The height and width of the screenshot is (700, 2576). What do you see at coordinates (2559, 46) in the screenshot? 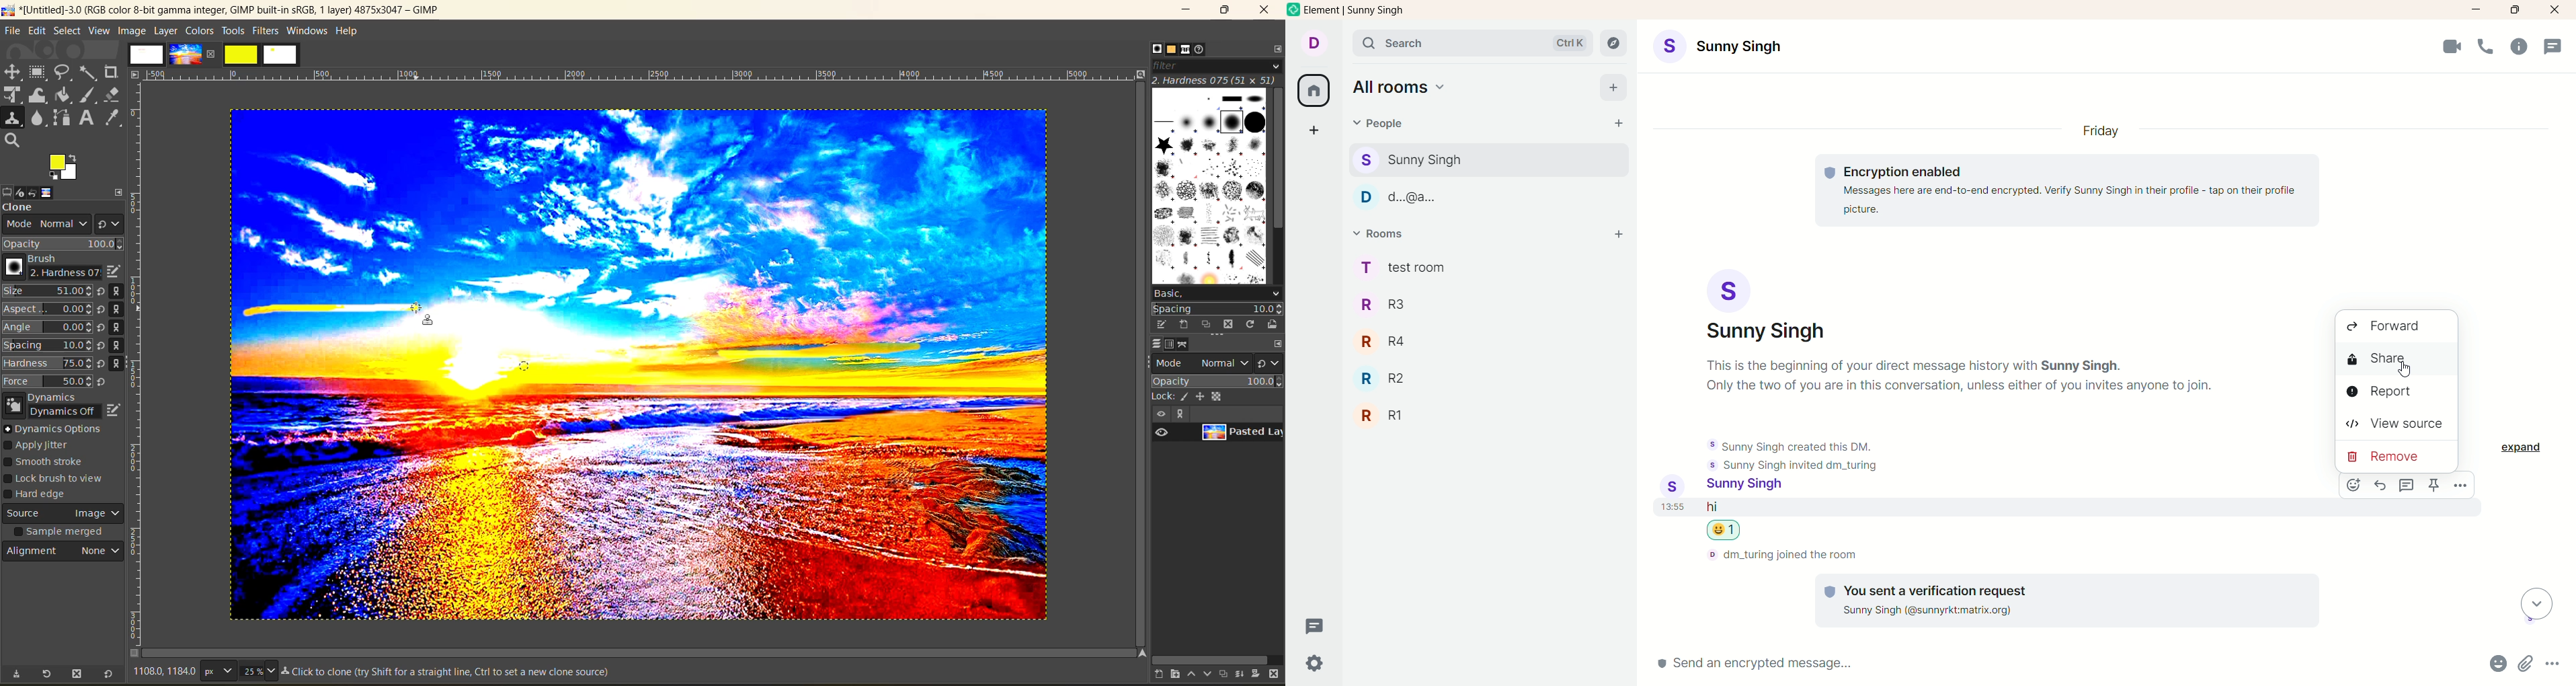
I see `threads` at bounding box center [2559, 46].